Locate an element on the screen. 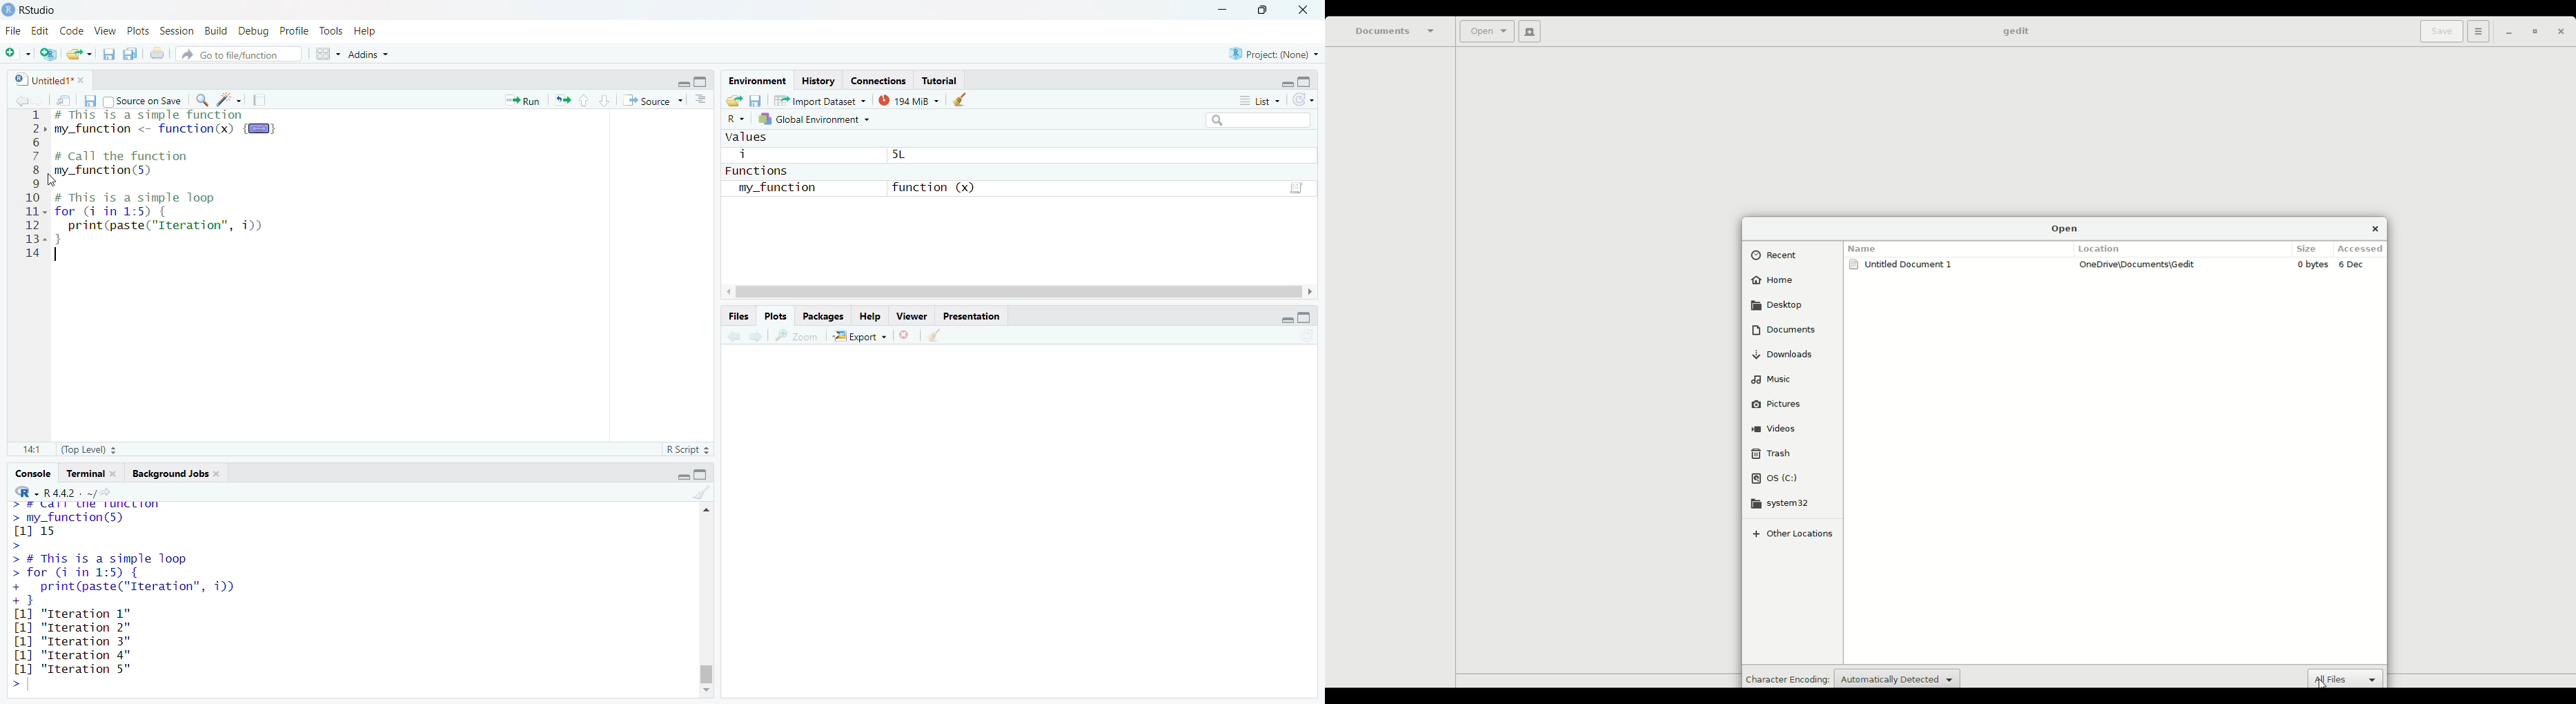  minimize is located at coordinates (1283, 81).